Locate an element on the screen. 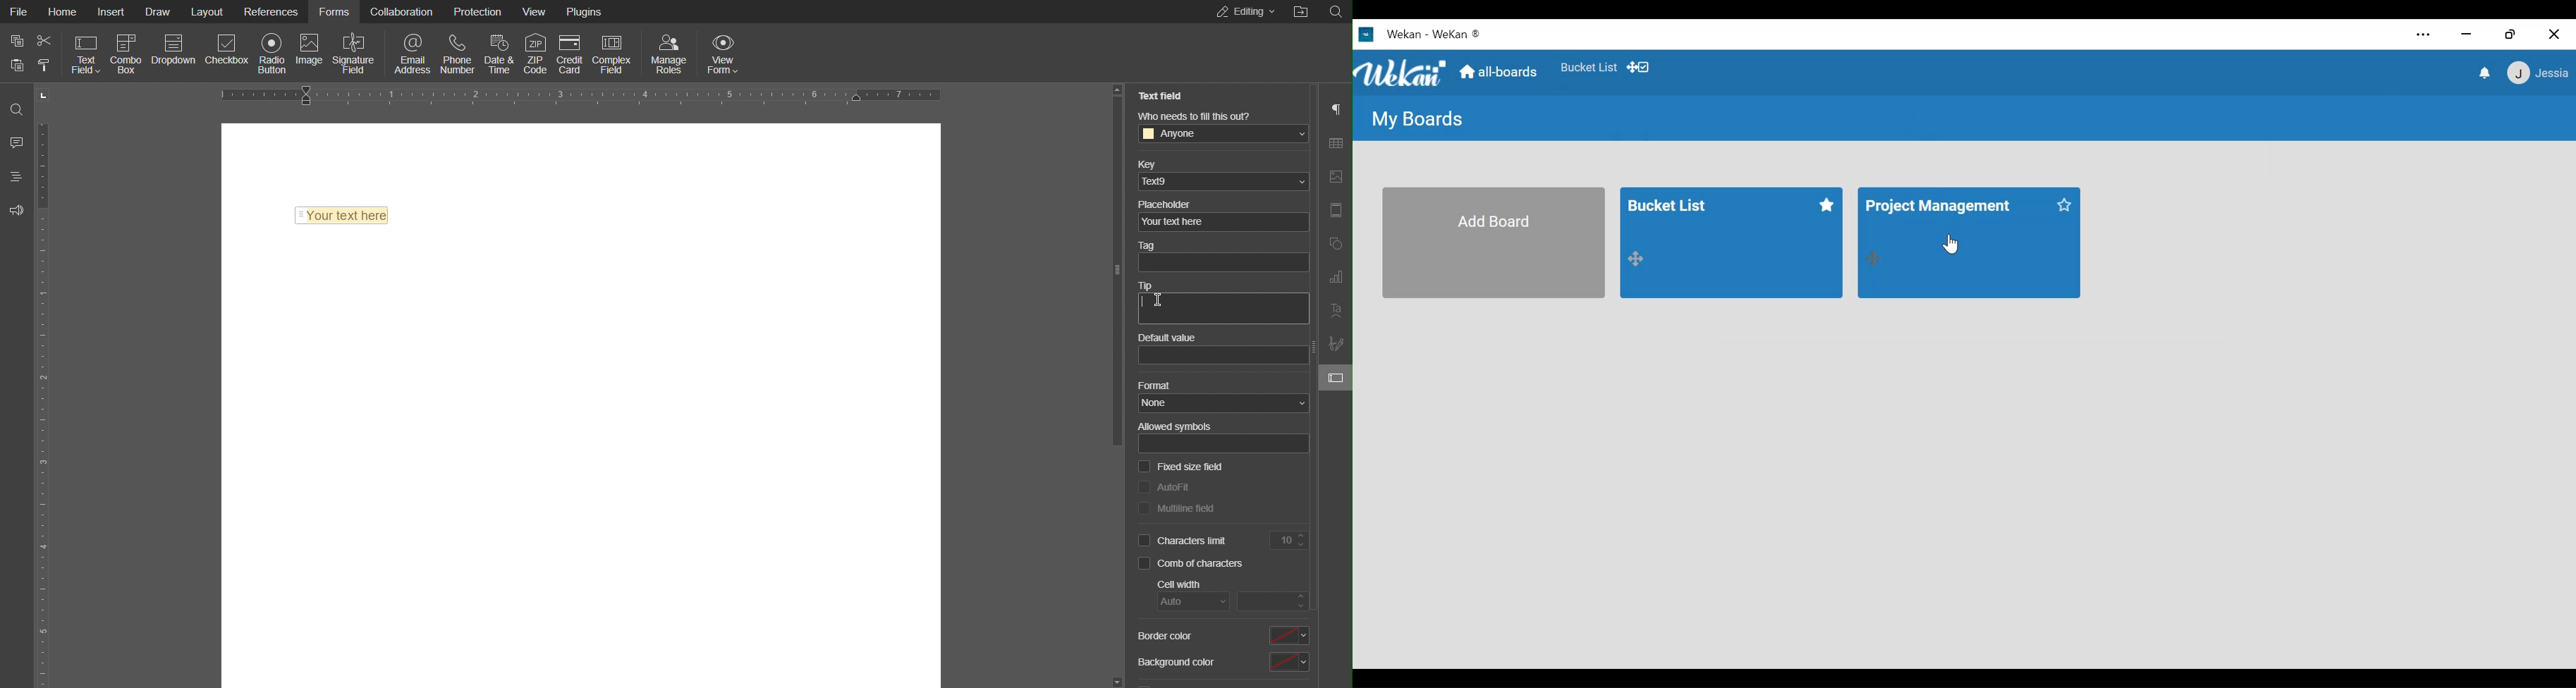 This screenshot has width=2576, height=700. slider is located at coordinates (1118, 270).